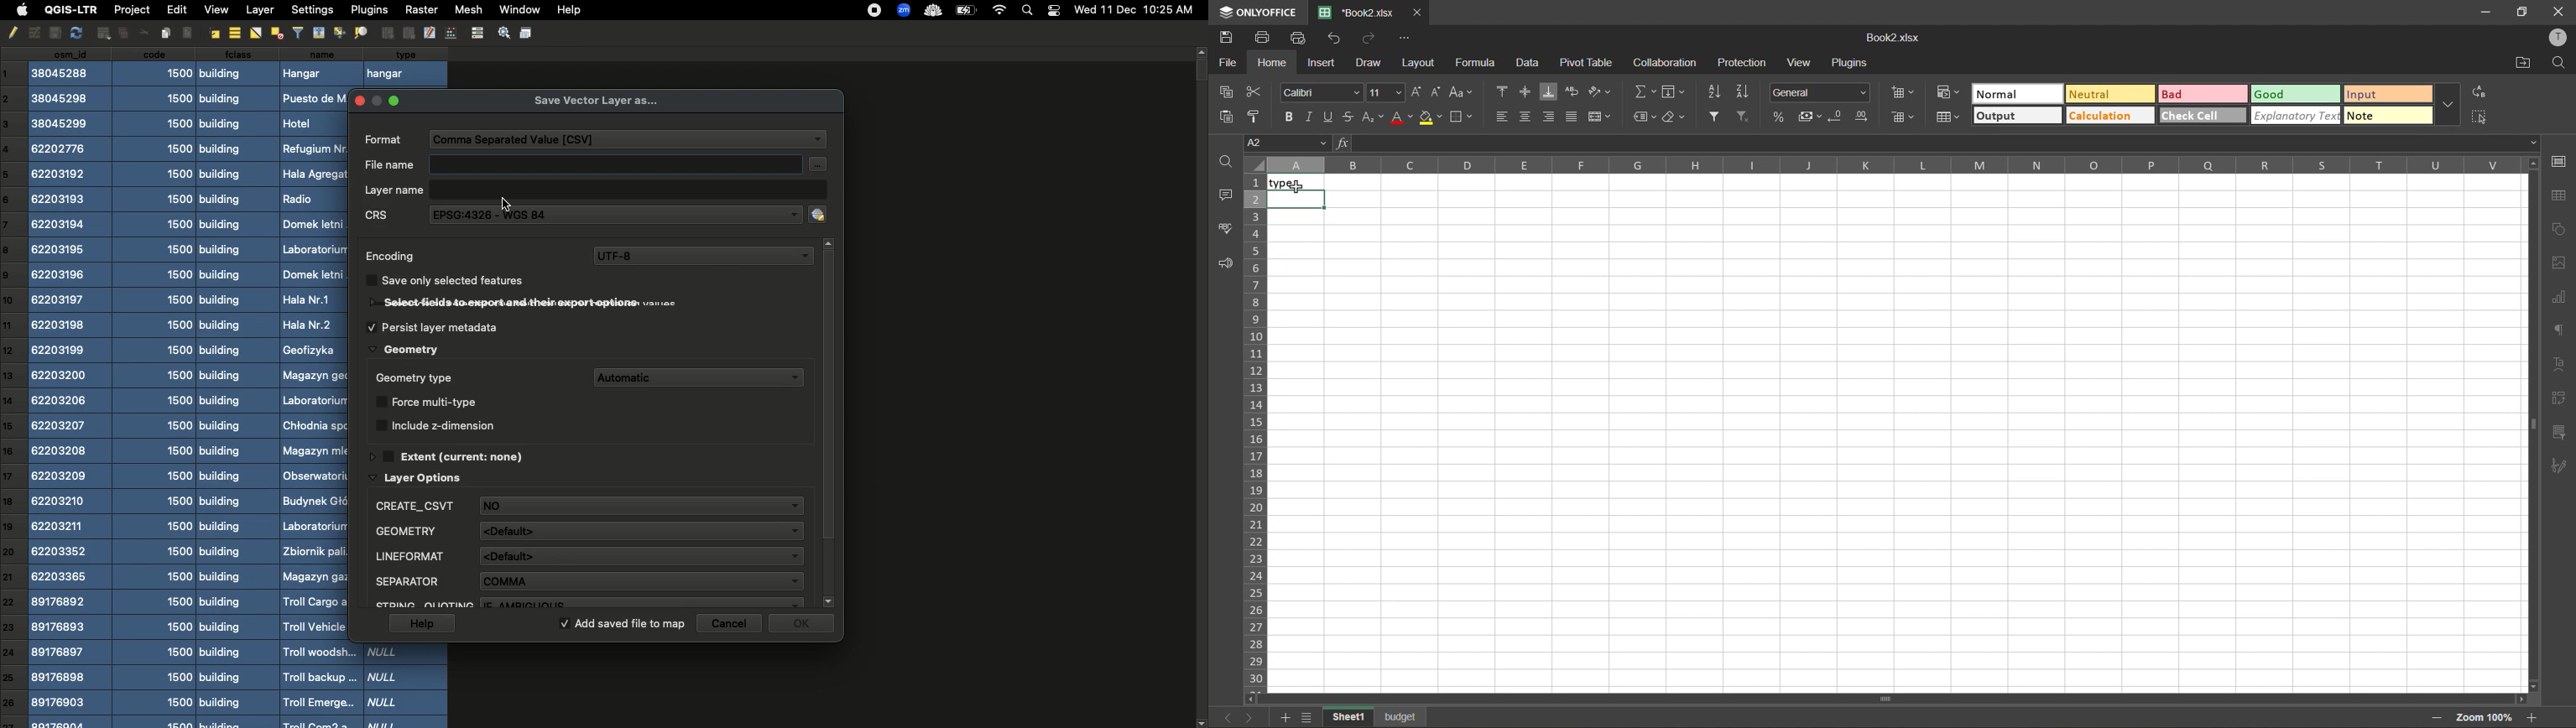 The width and height of the screenshot is (2576, 728). What do you see at coordinates (1349, 117) in the screenshot?
I see `strikethrough` at bounding box center [1349, 117].